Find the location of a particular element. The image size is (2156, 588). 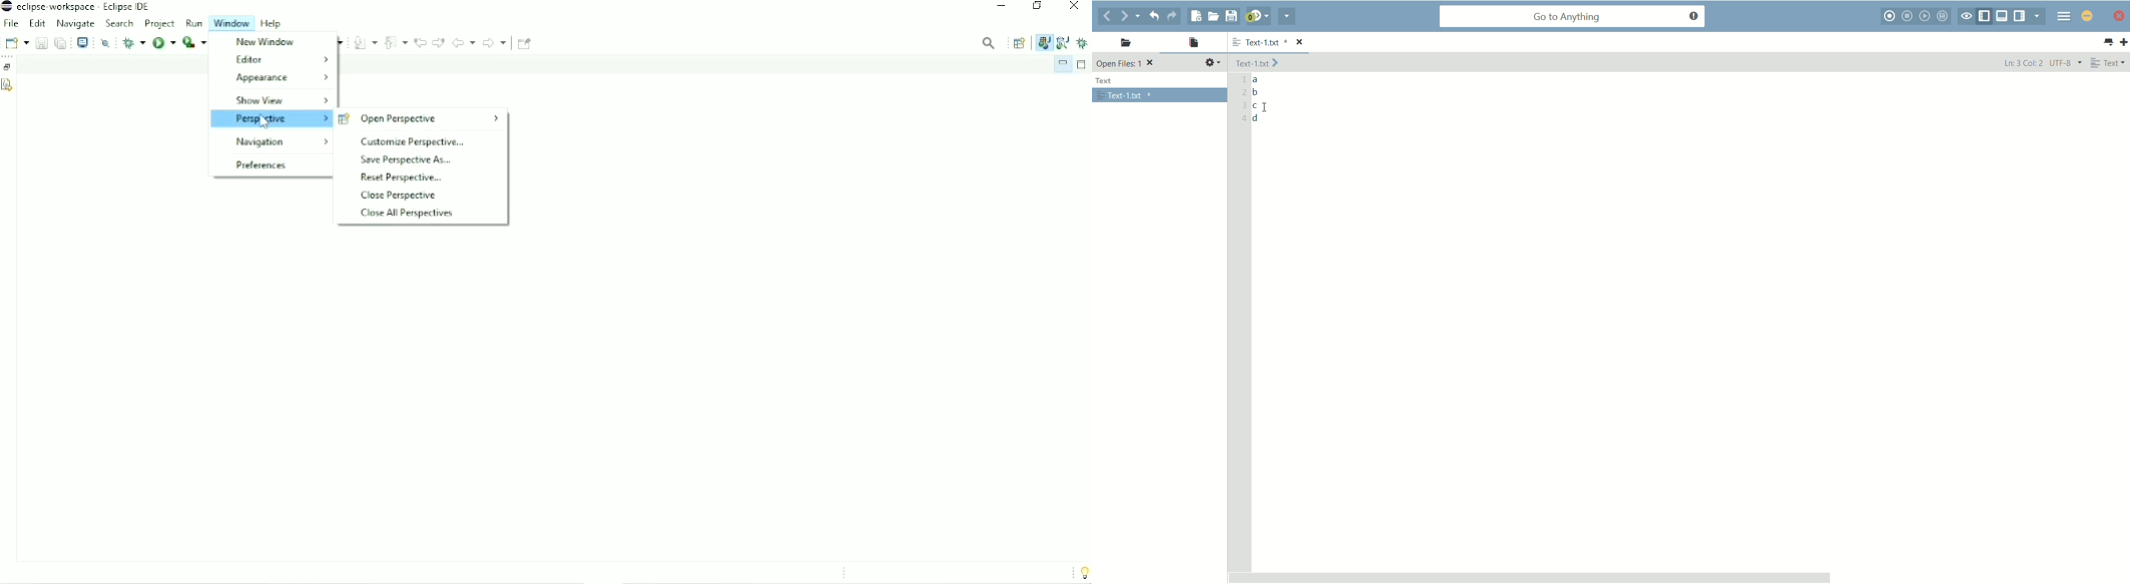

Preferences is located at coordinates (261, 166).